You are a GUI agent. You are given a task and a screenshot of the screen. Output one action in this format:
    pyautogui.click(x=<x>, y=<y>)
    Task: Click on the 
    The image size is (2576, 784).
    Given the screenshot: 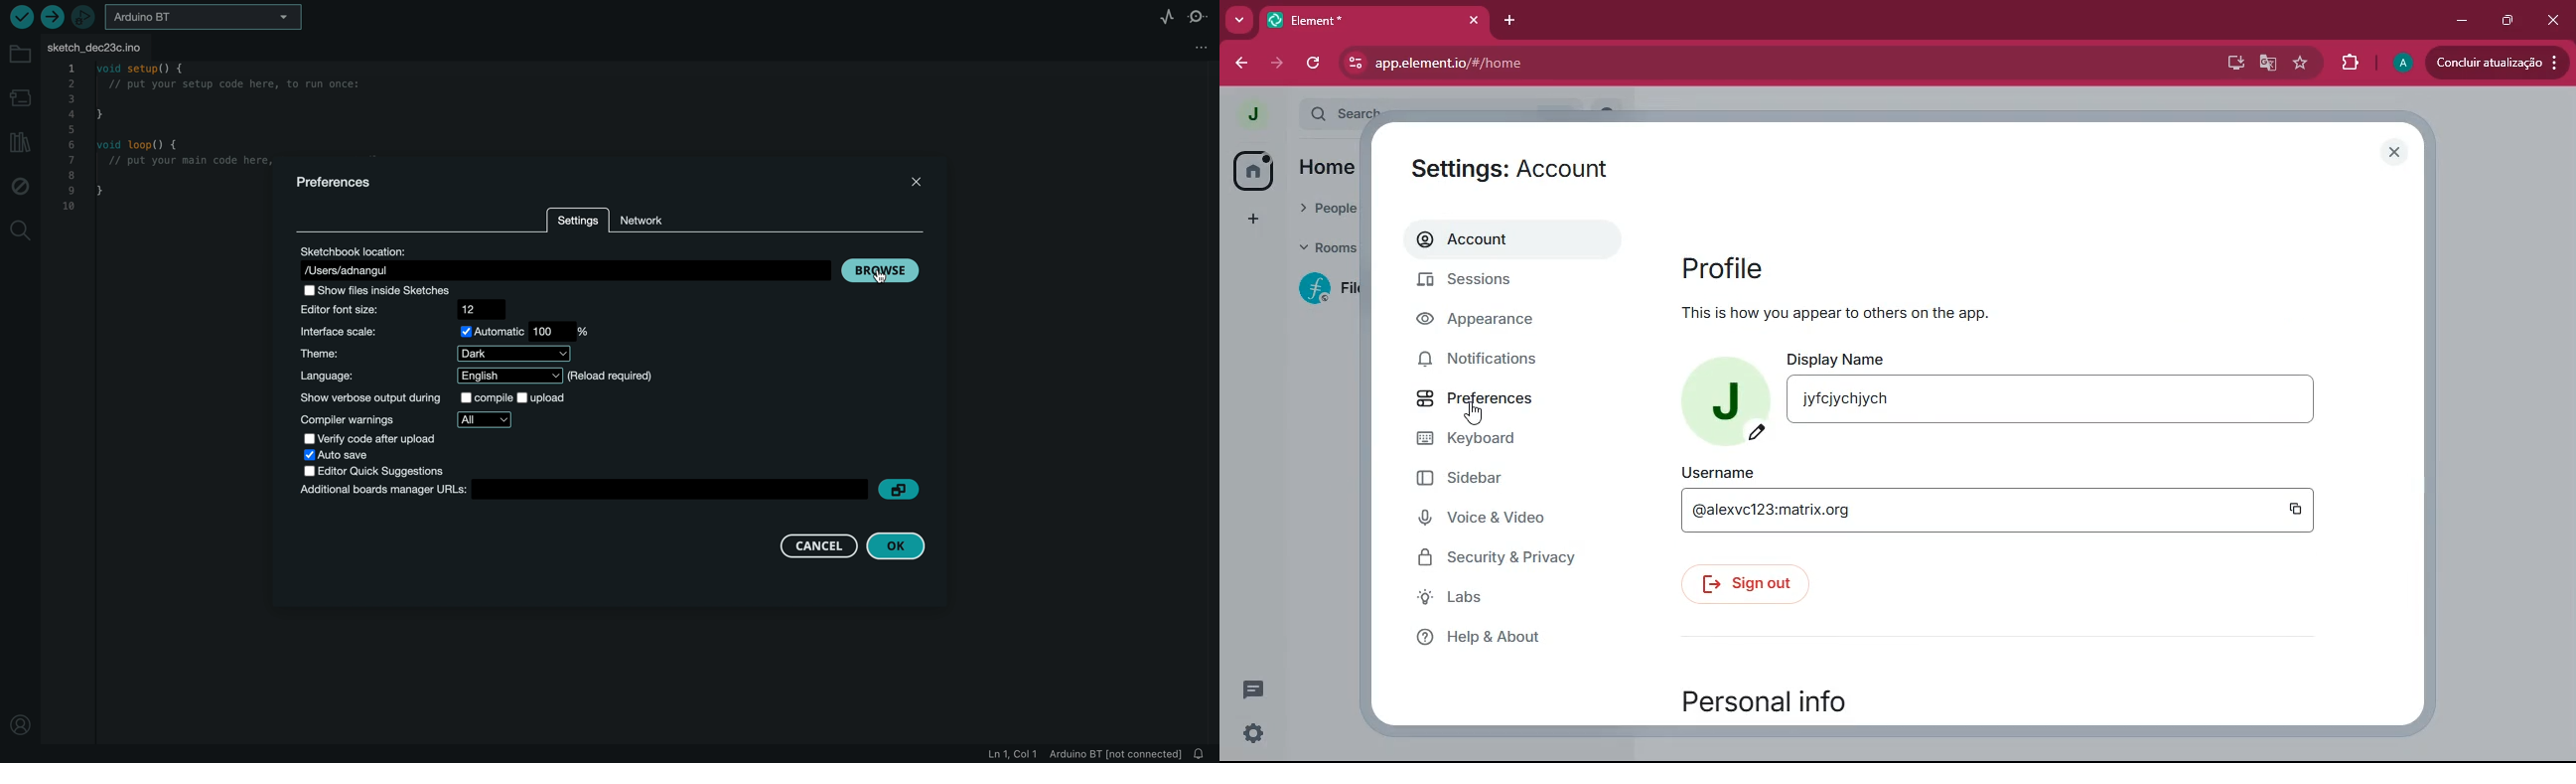 What is the action you would take?
    pyautogui.click(x=378, y=292)
    